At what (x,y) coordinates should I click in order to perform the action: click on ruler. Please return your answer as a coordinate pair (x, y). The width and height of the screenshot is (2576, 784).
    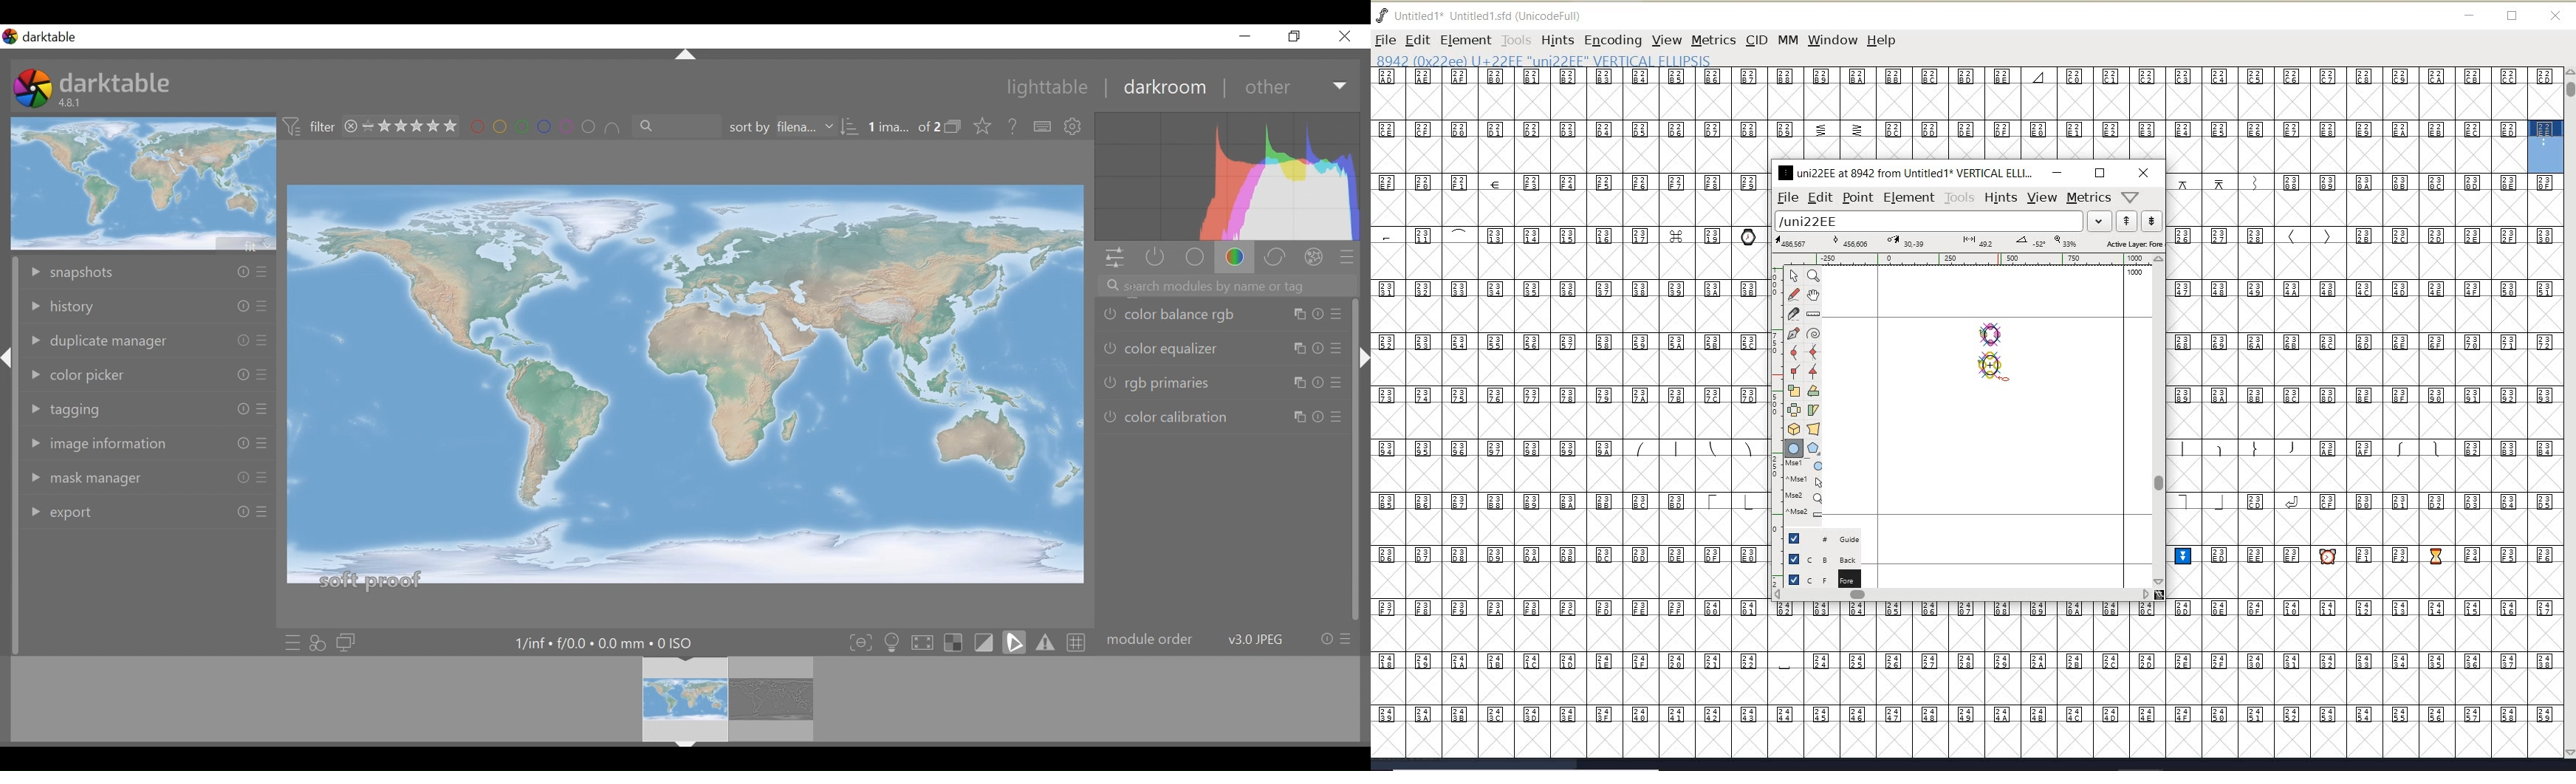
    Looking at the image, I should click on (1963, 261).